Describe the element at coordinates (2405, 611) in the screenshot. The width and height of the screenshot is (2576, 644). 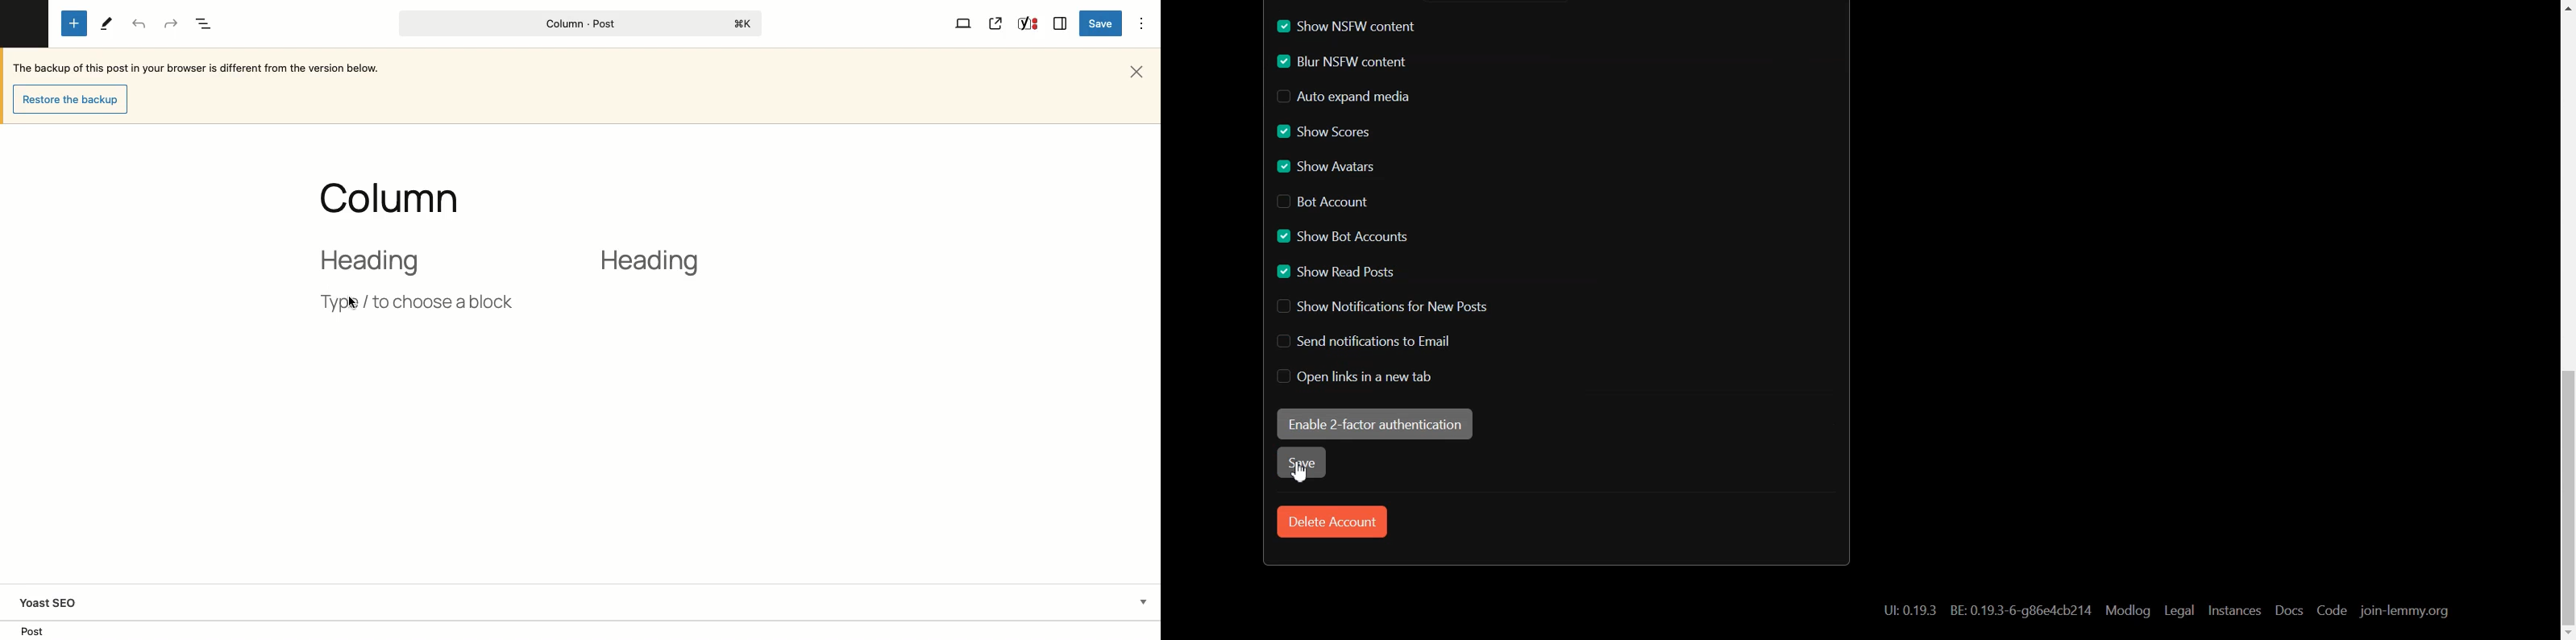
I see `Join-lemmy.org` at that location.